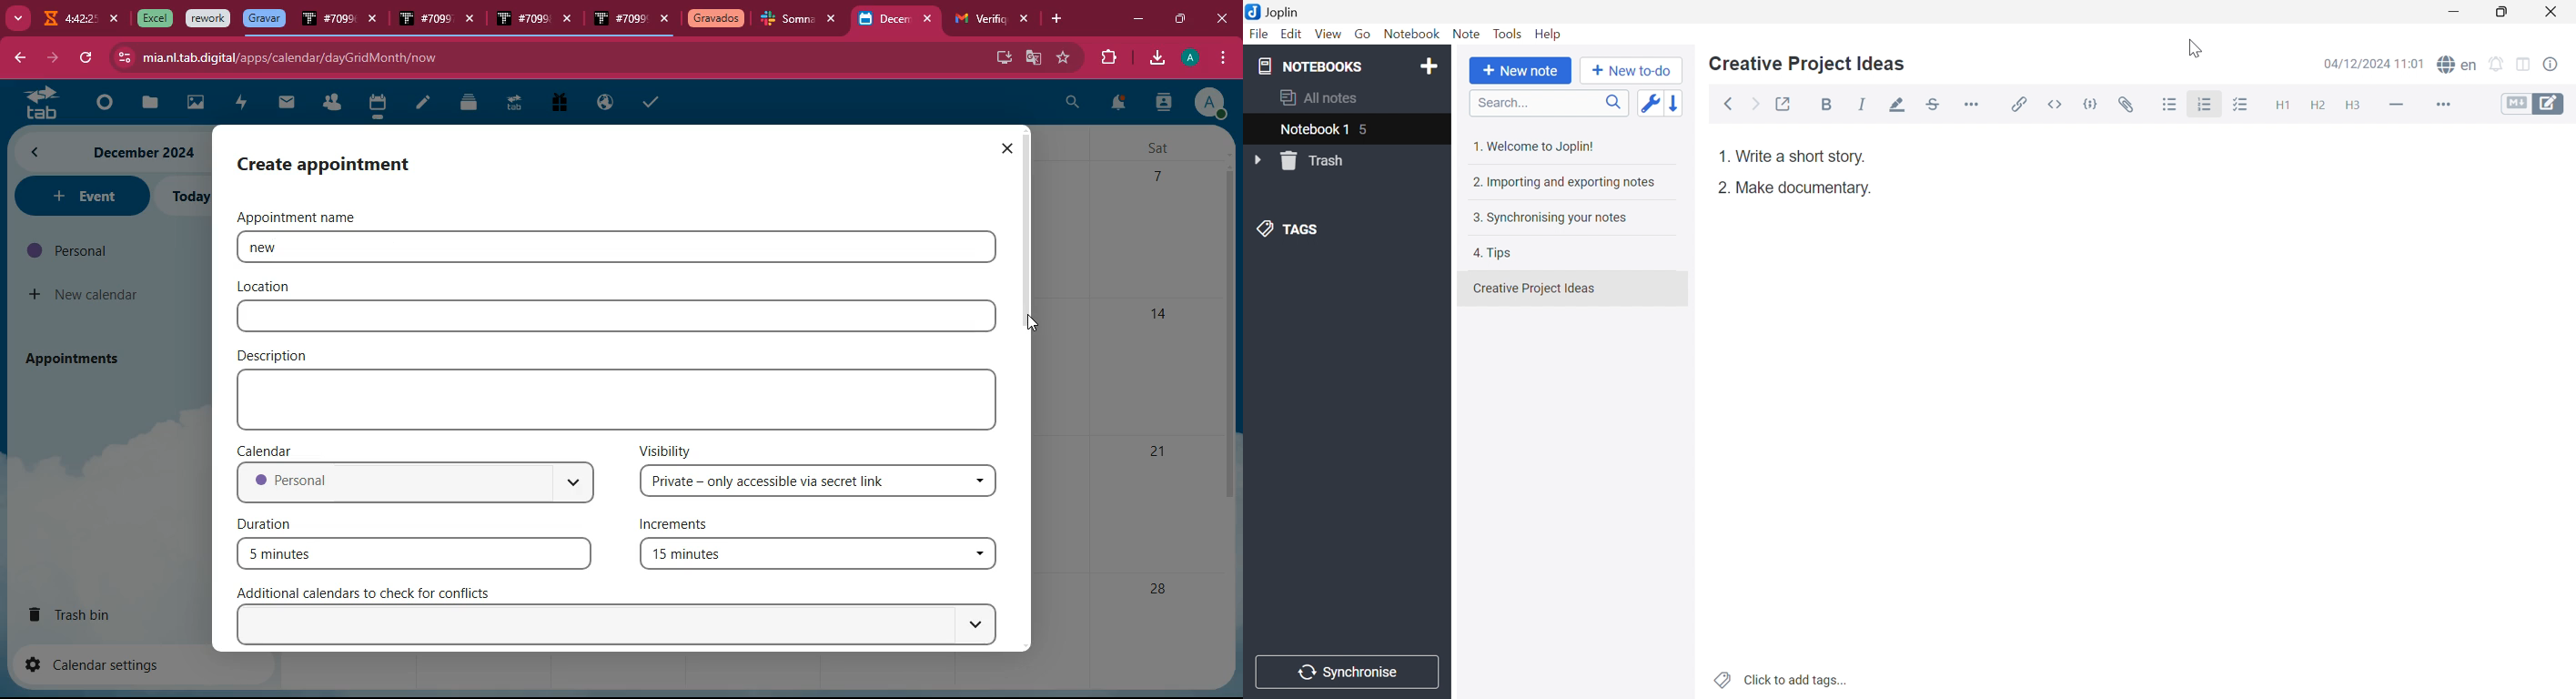 This screenshot has width=2576, height=700. I want to click on refresh, so click(86, 58).